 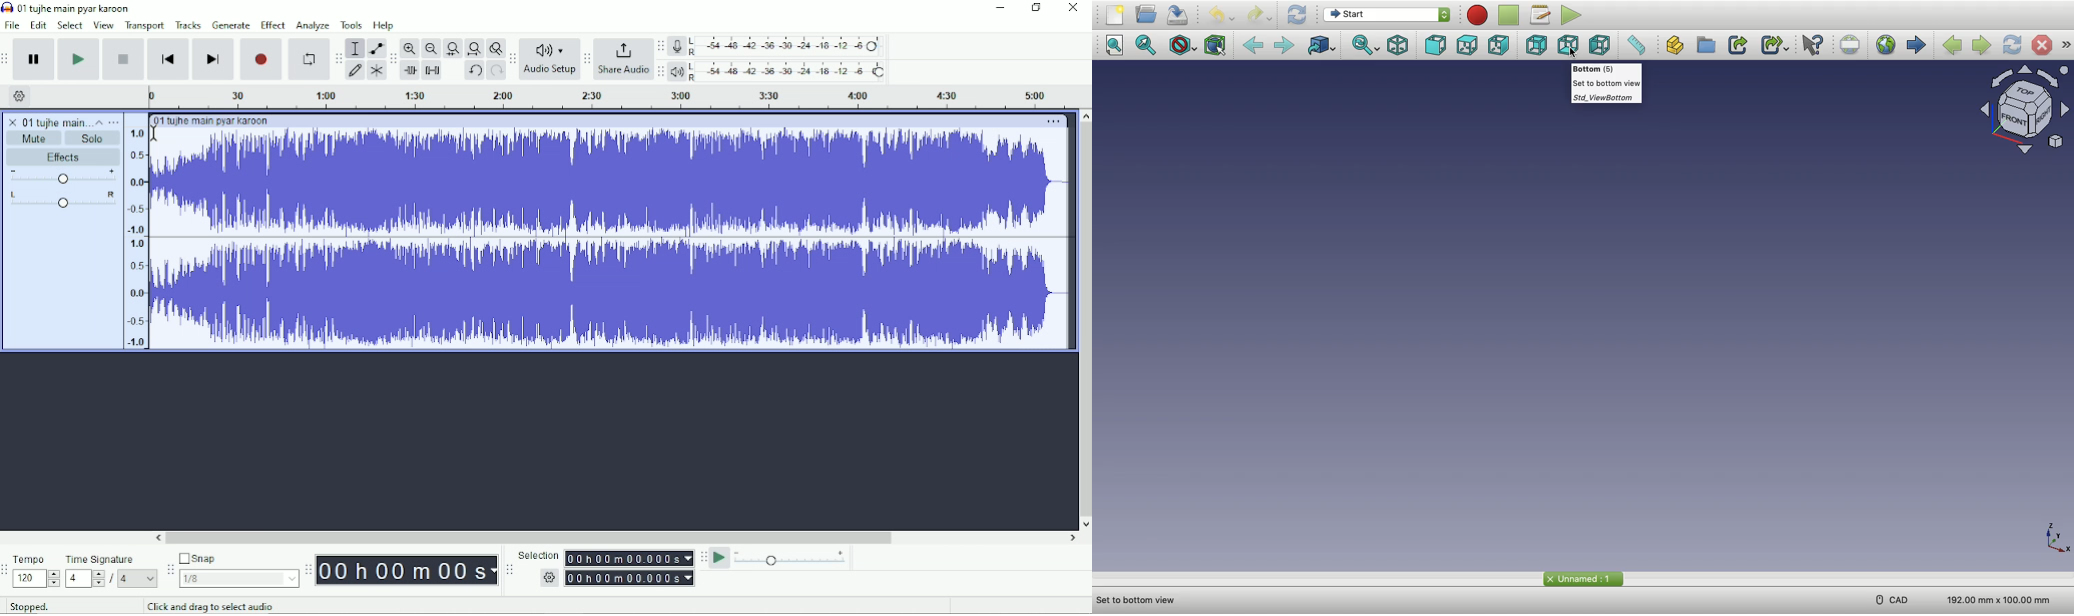 What do you see at coordinates (1259, 14) in the screenshot?
I see `Redo` at bounding box center [1259, 14].